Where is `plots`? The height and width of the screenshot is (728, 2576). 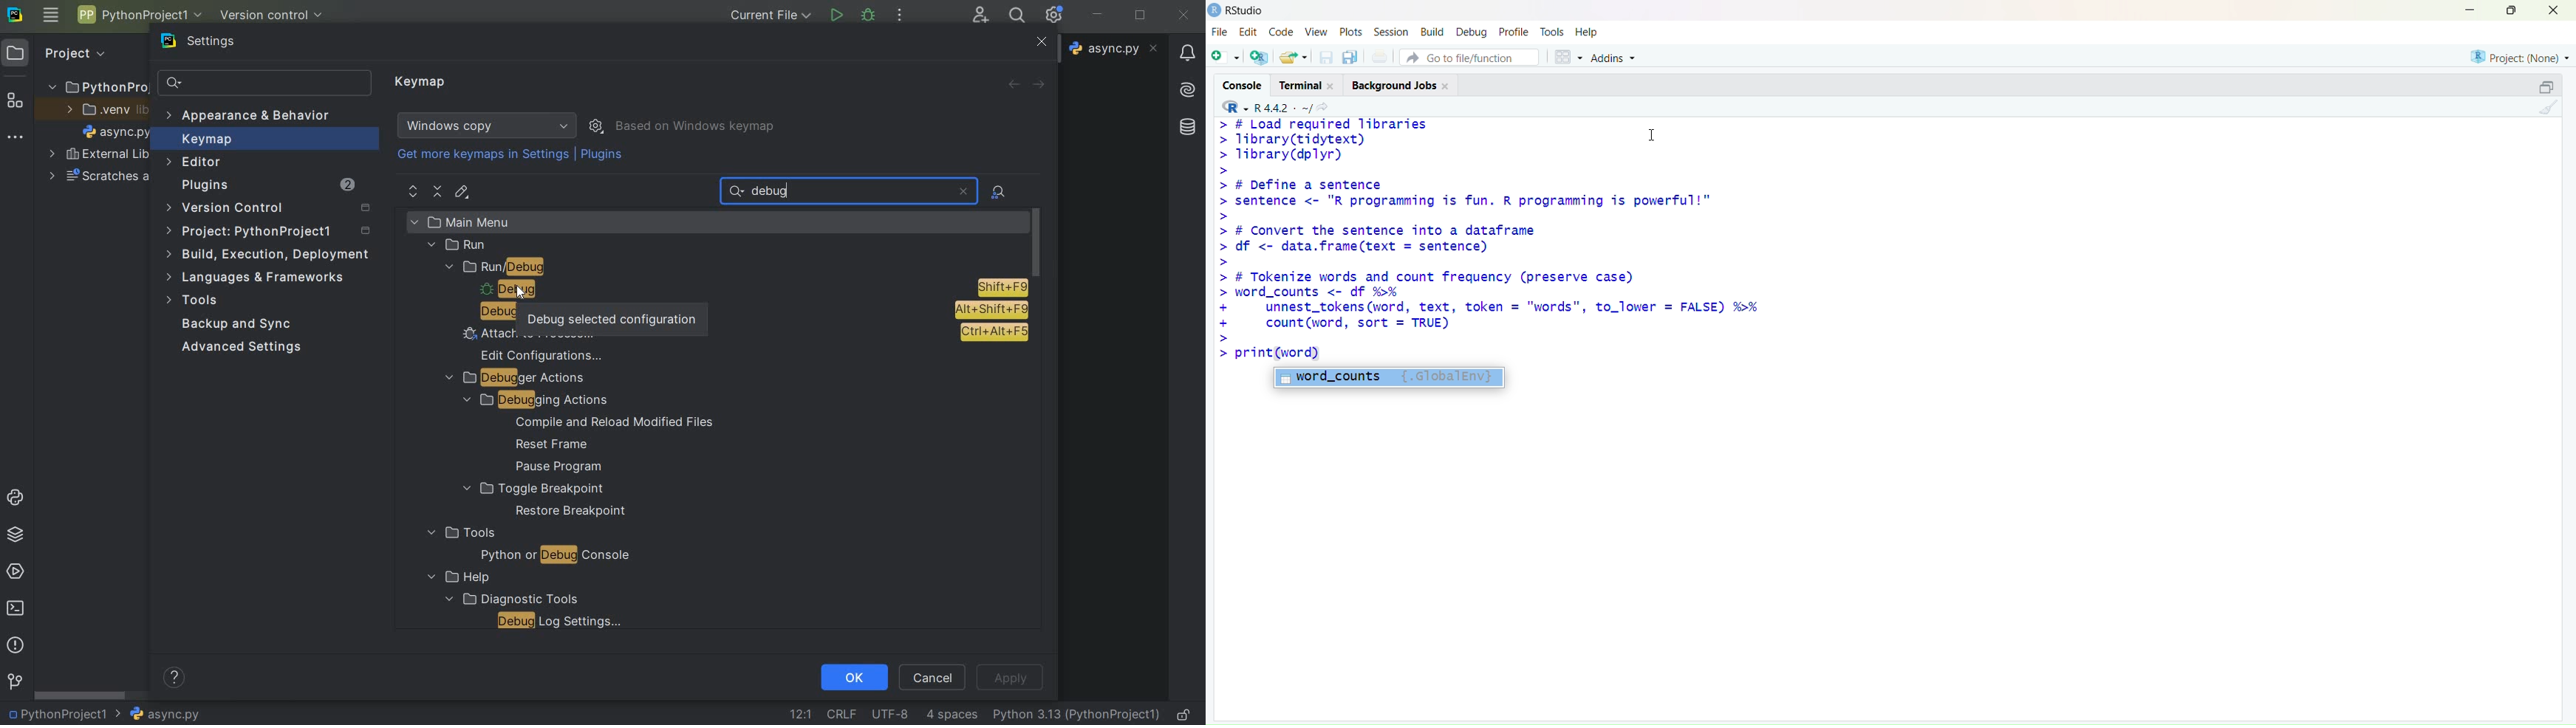
plots is located at coordinates (1352, 31).